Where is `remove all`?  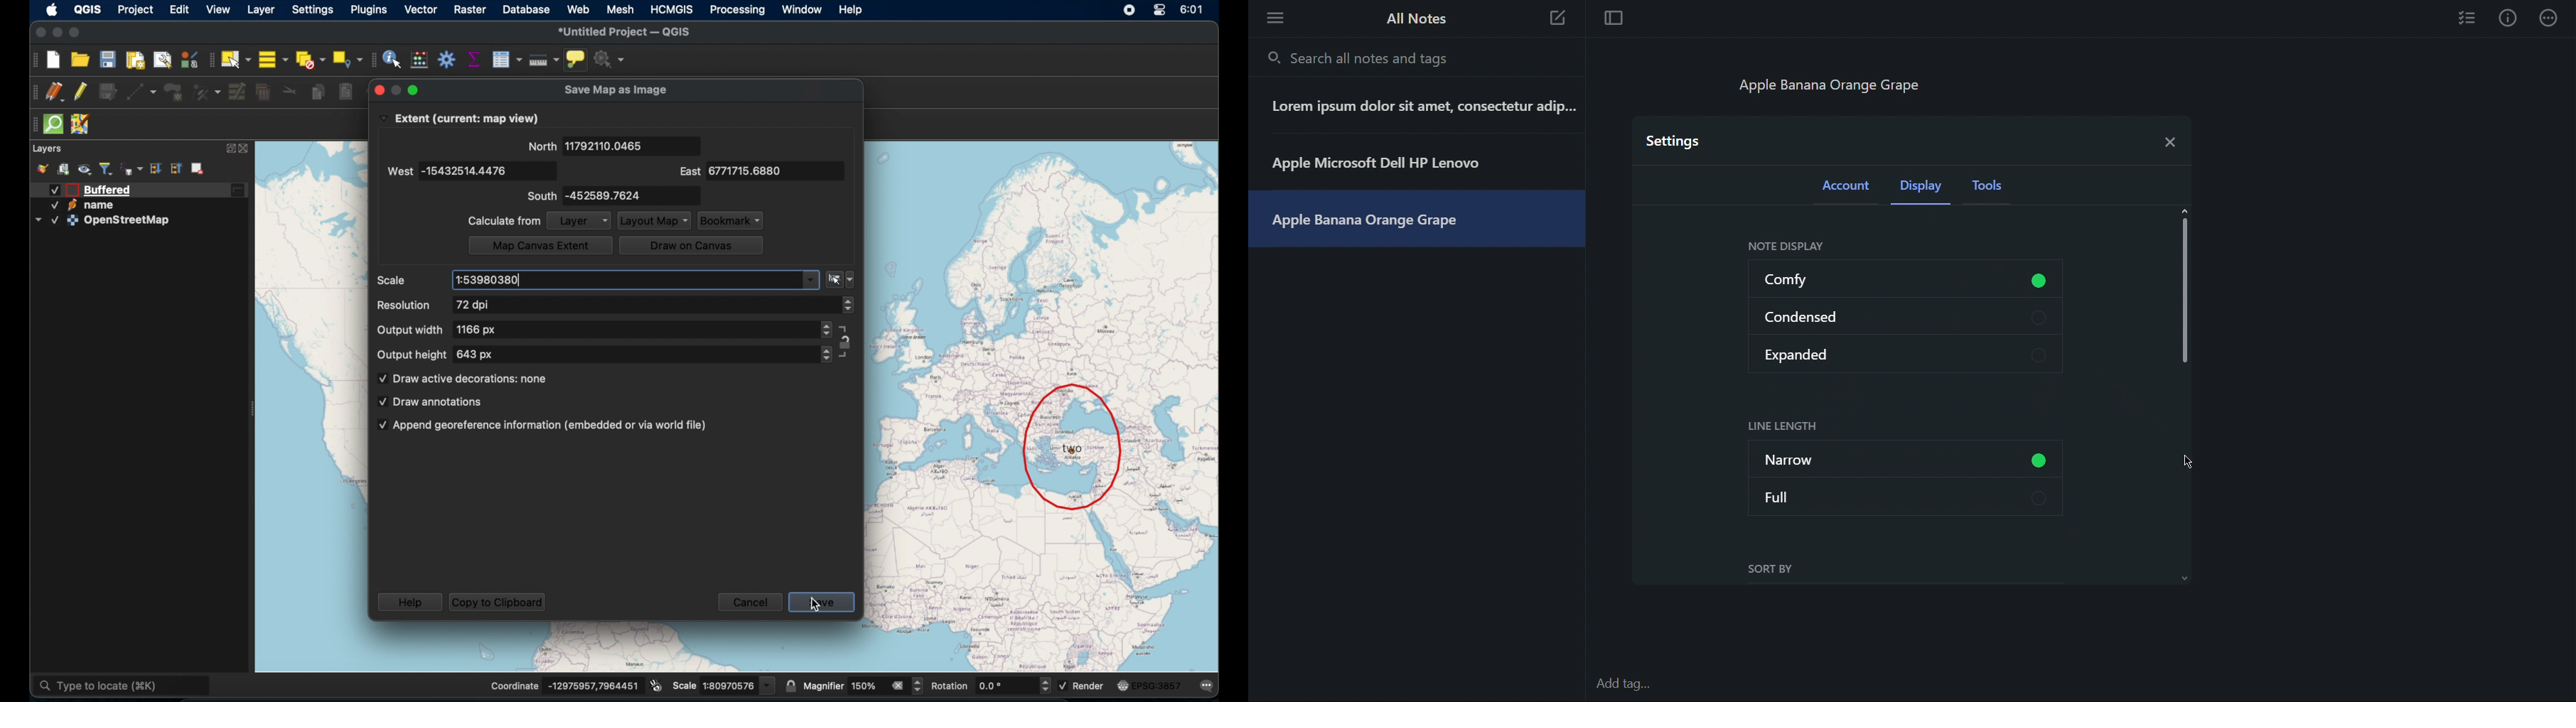 remove all is located at coordinates (897, 684).